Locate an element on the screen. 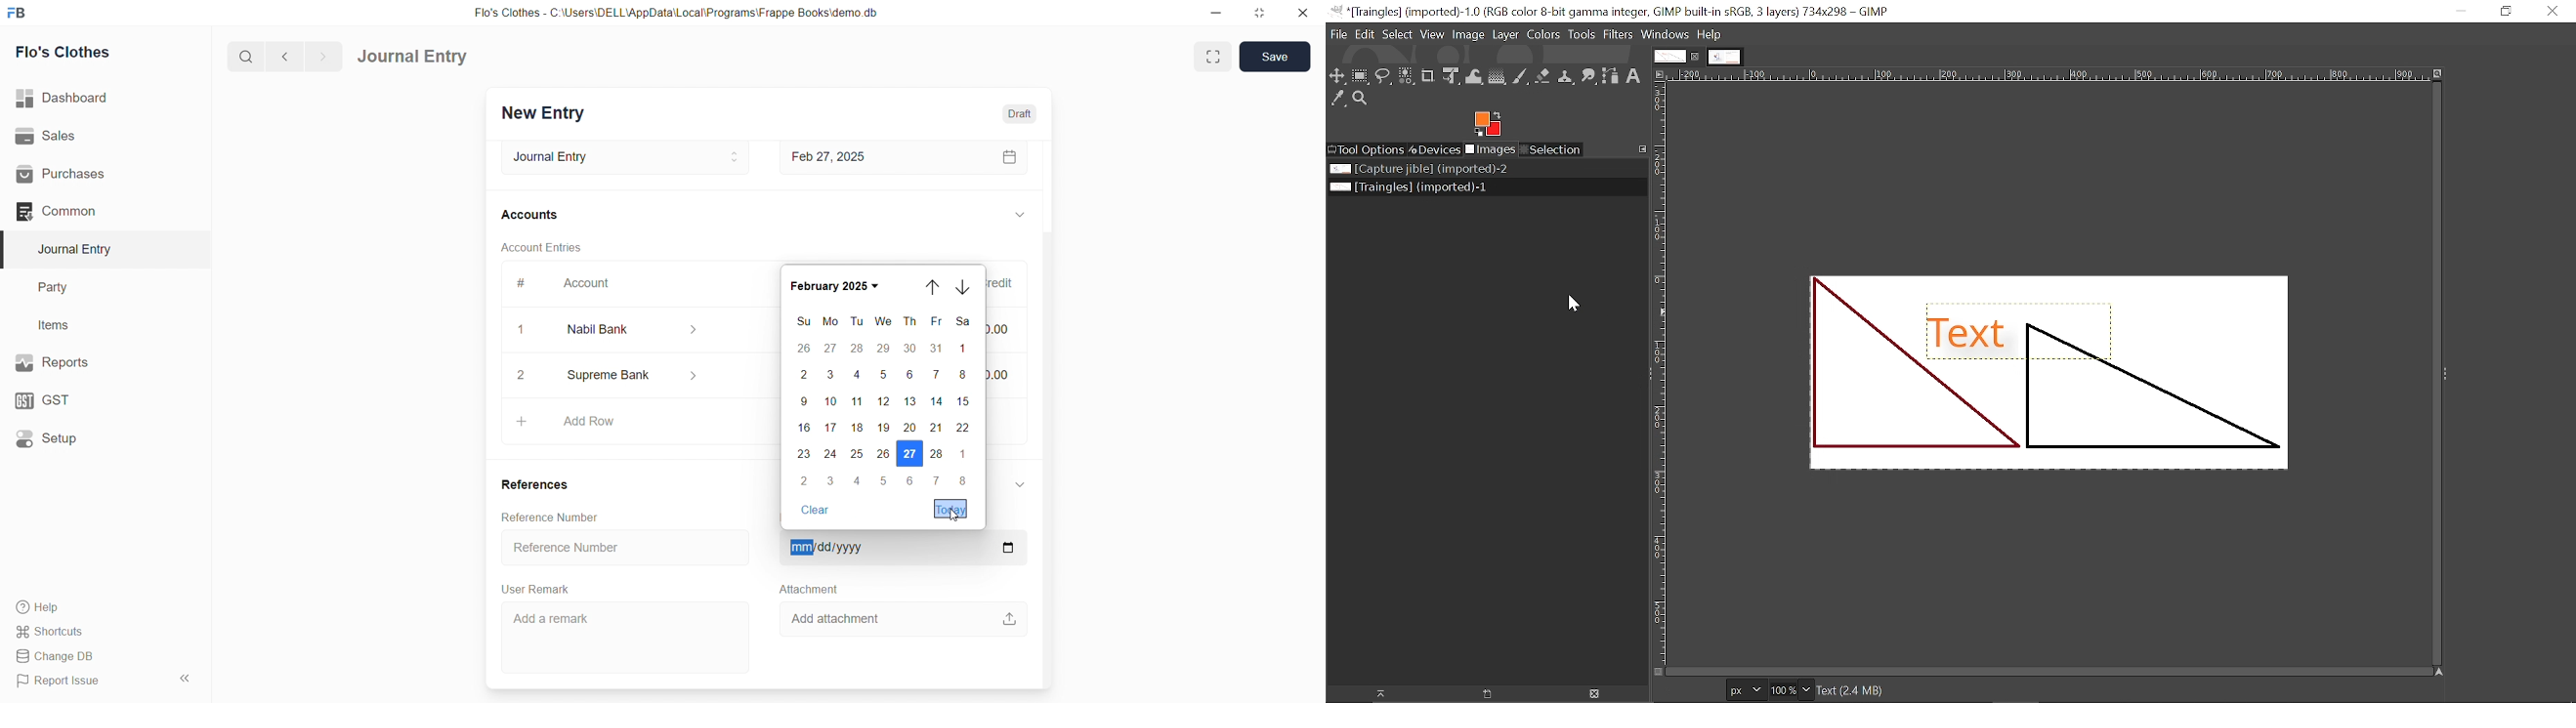 This screenshot has width=2576, height=728. mm/dd/yyyy is located at coordinates (899, 548).